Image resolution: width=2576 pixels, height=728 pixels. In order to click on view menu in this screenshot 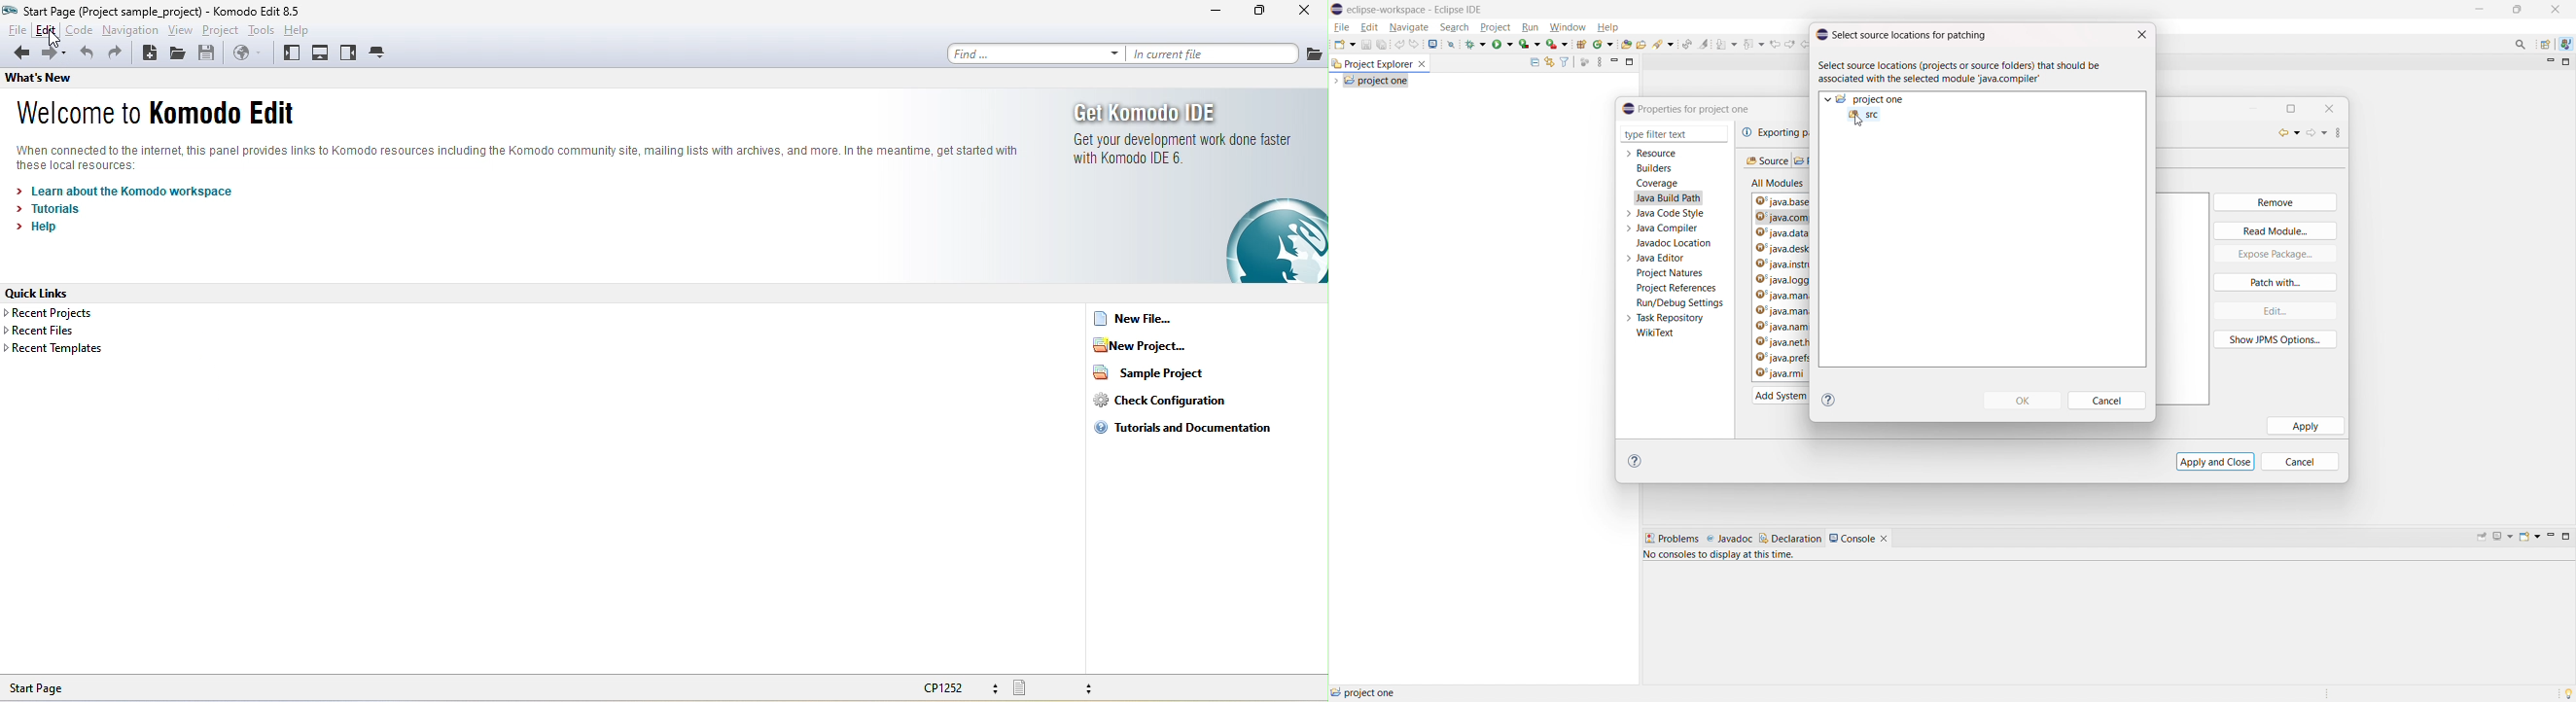, I will do `click(1599, 62)`.